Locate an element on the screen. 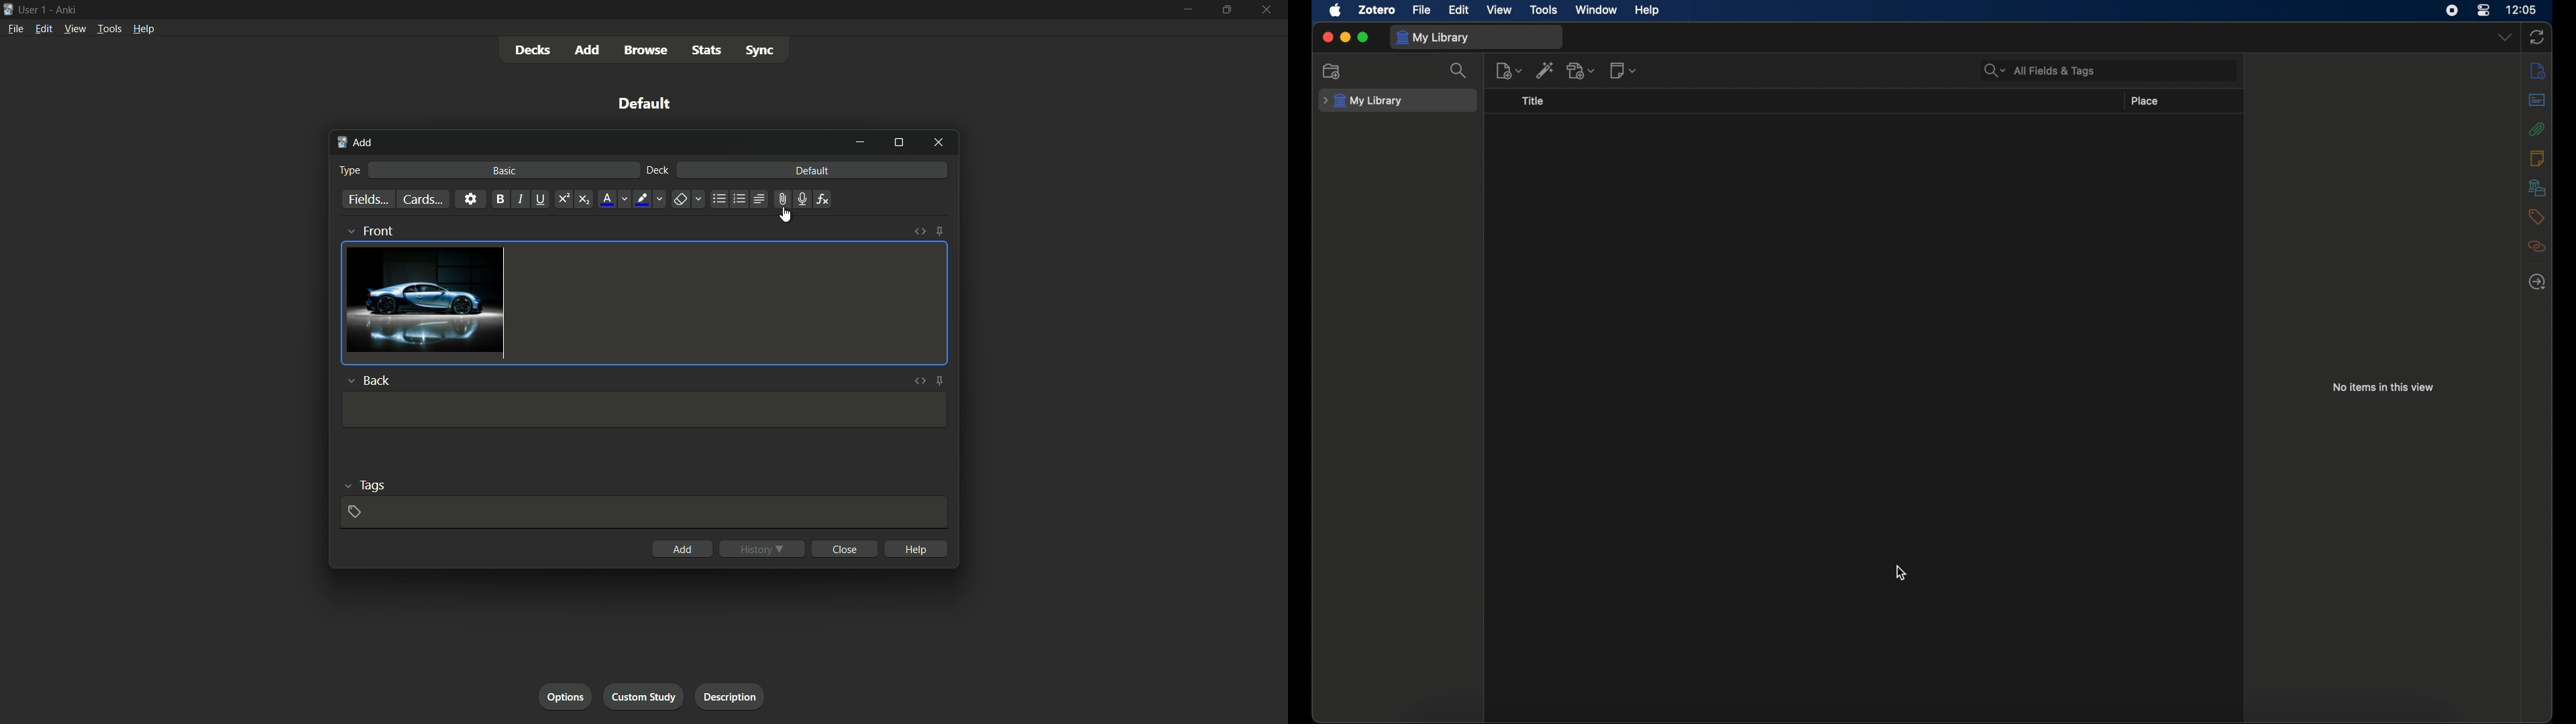 This screenshot has width=2576, height=728. attachment is located at coordinates (782, 198).